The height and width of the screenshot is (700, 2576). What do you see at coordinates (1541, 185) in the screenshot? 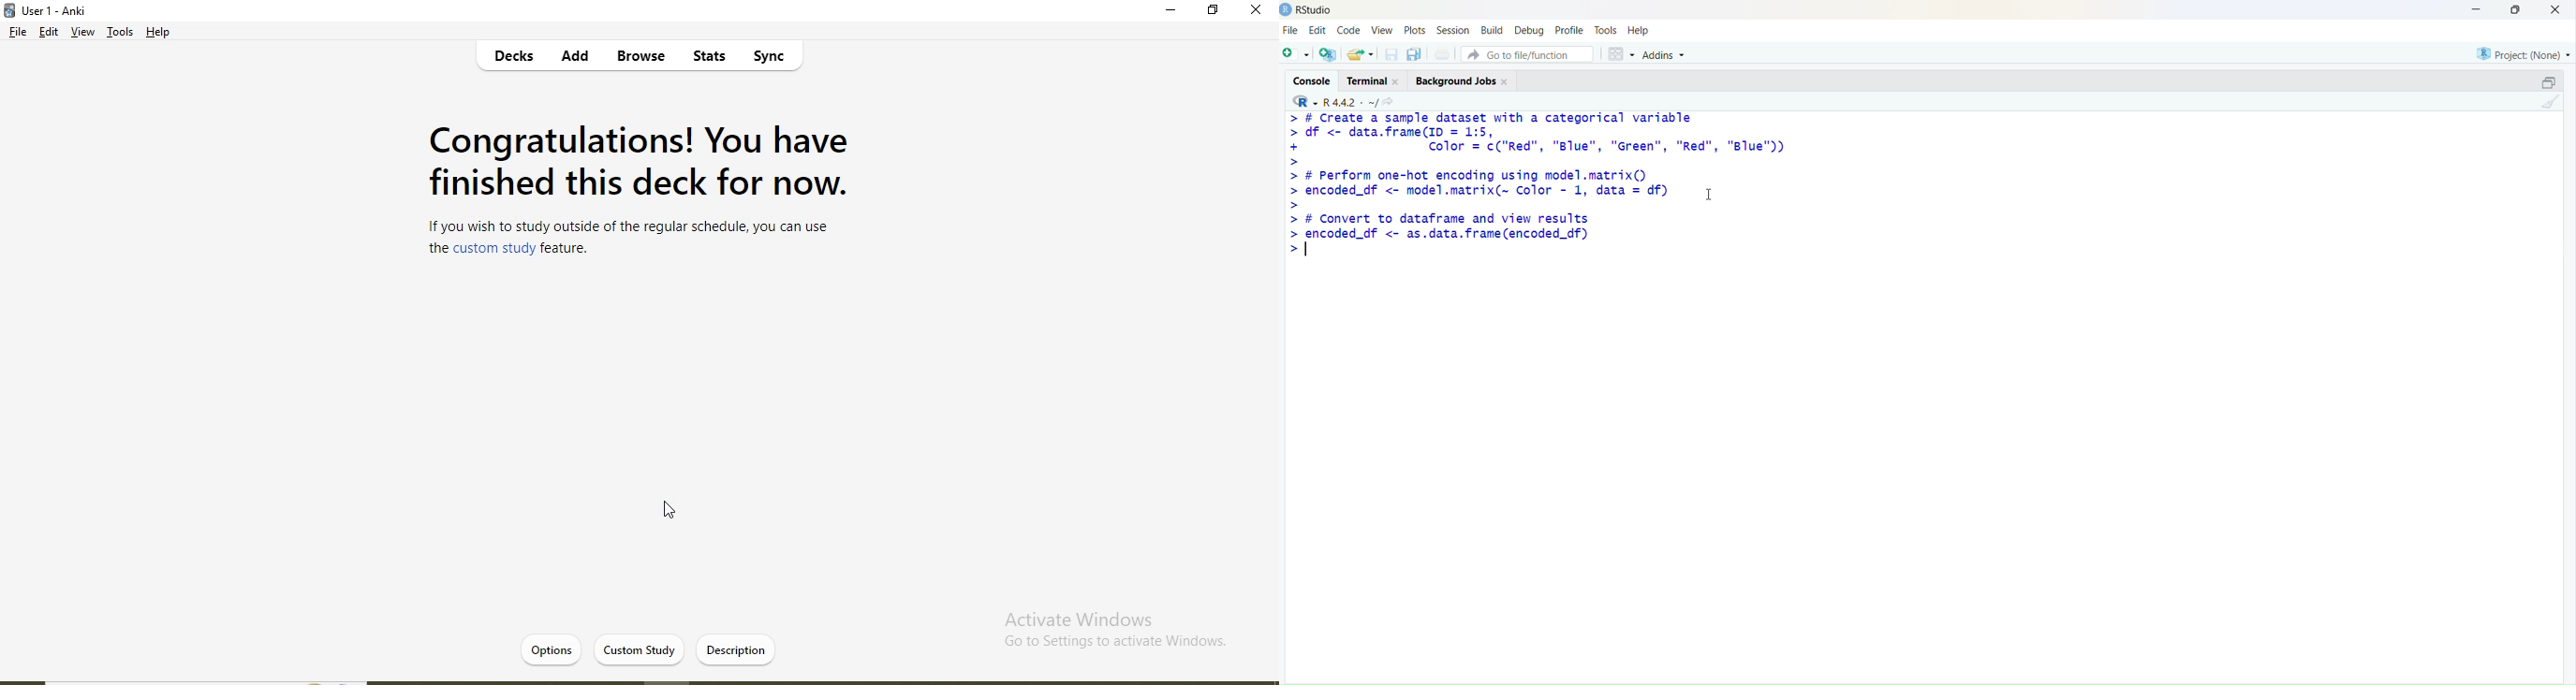
I see `> # Create a sample dataset with a categorical variable> df <- data.frame(ID = 1:5,+ Color = c("Red", "Blue", "Green", "Red", "Blue"))>> # Perform one-hot encoding using model.matrix()> encoded_df <- model.matrix(~ Color - 1, data = df) 1>> # Convert to dataframe and view results> encoded_df <- as.data.frame(encoded_df)` at bounding box center [1541, 185].